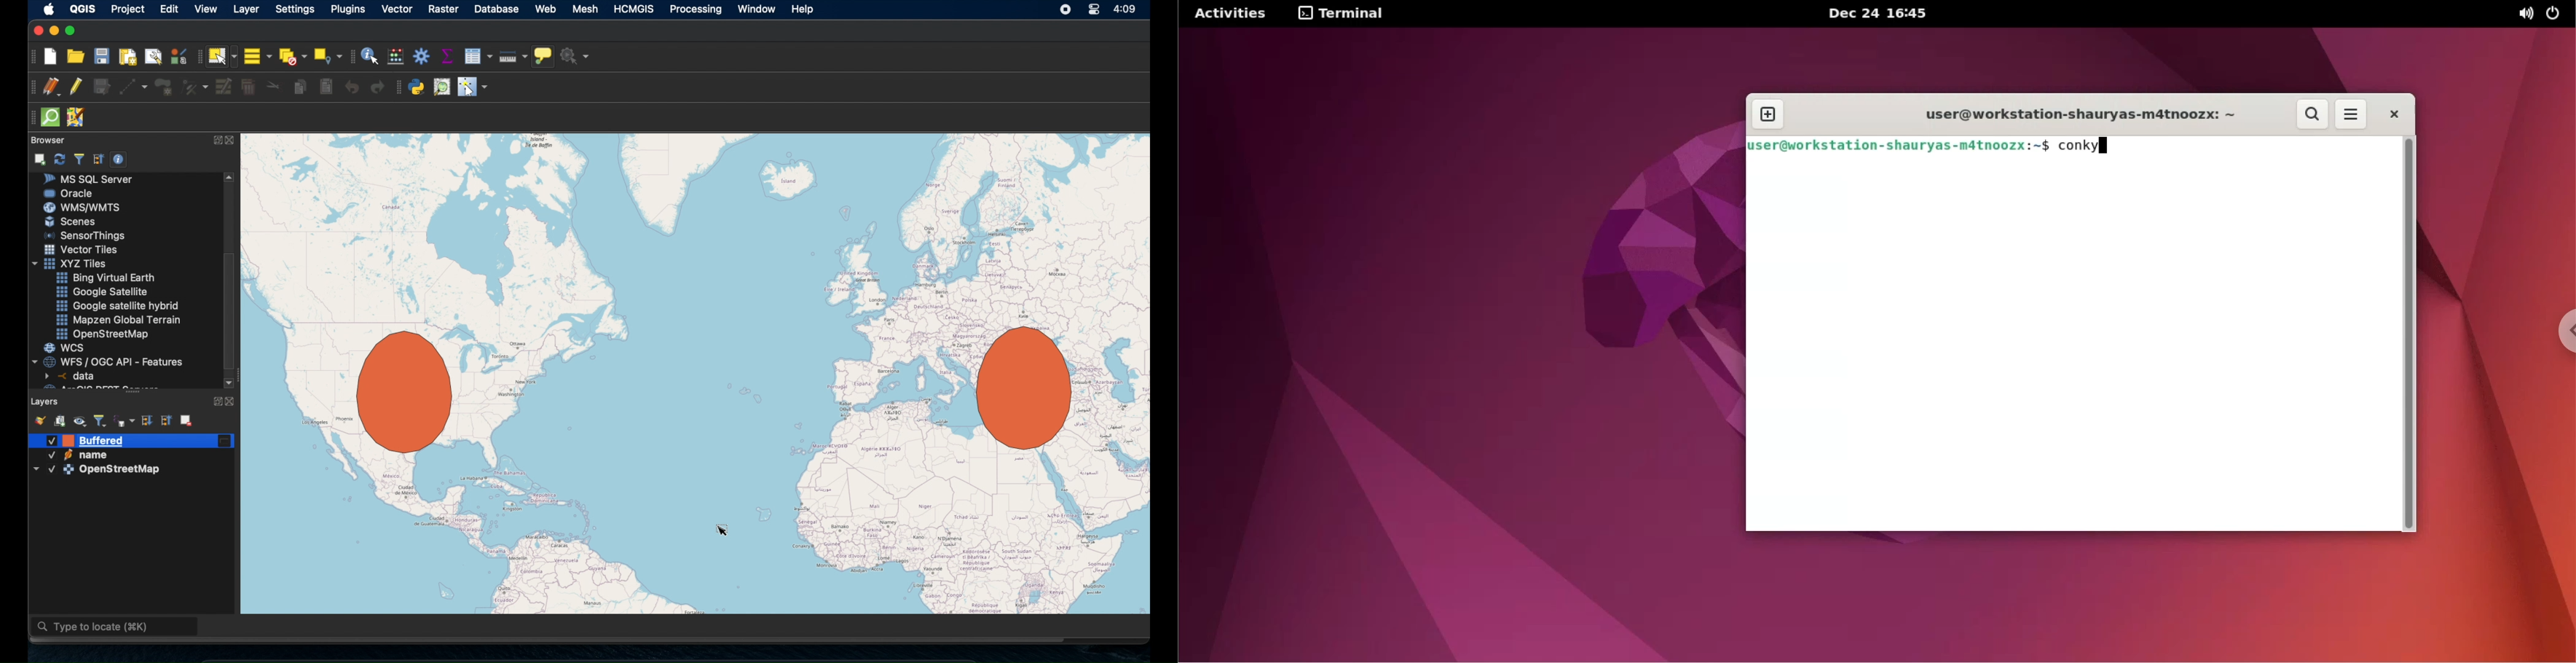  What do you see at coordinates (50, 87) in the screenshot?
I see `current edits` at bounding box center [50, 87].